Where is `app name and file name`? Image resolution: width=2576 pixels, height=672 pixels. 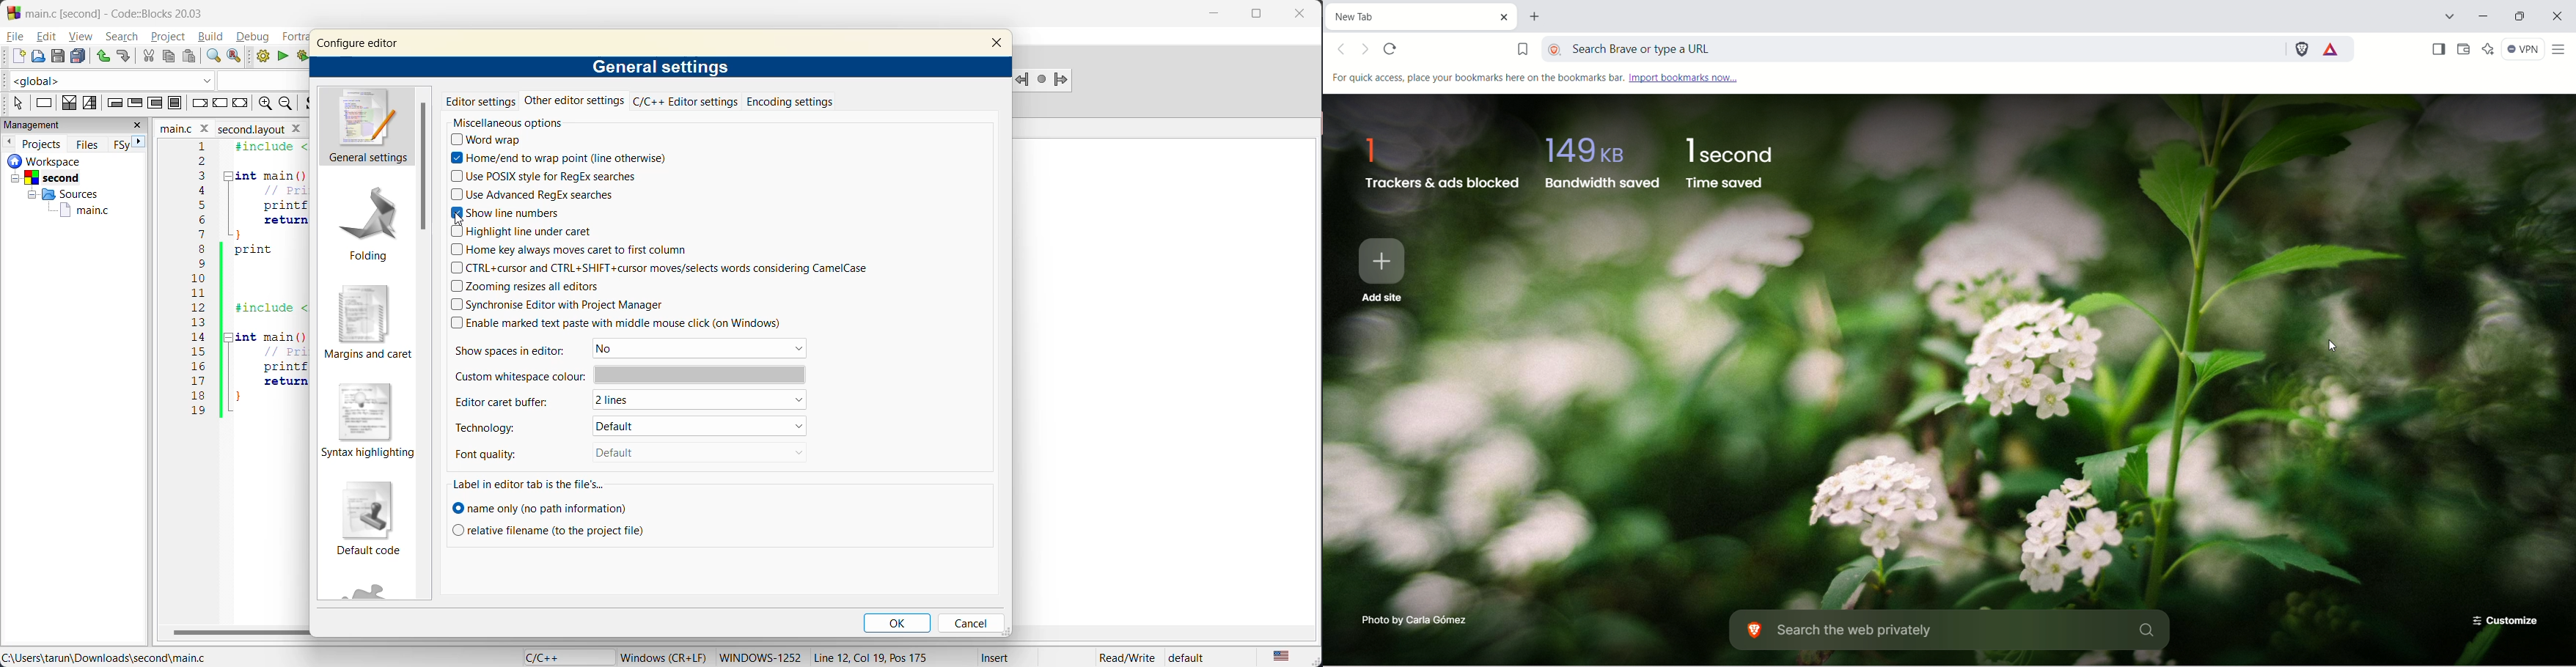
app name and file name is located at coordinates (128, 12).